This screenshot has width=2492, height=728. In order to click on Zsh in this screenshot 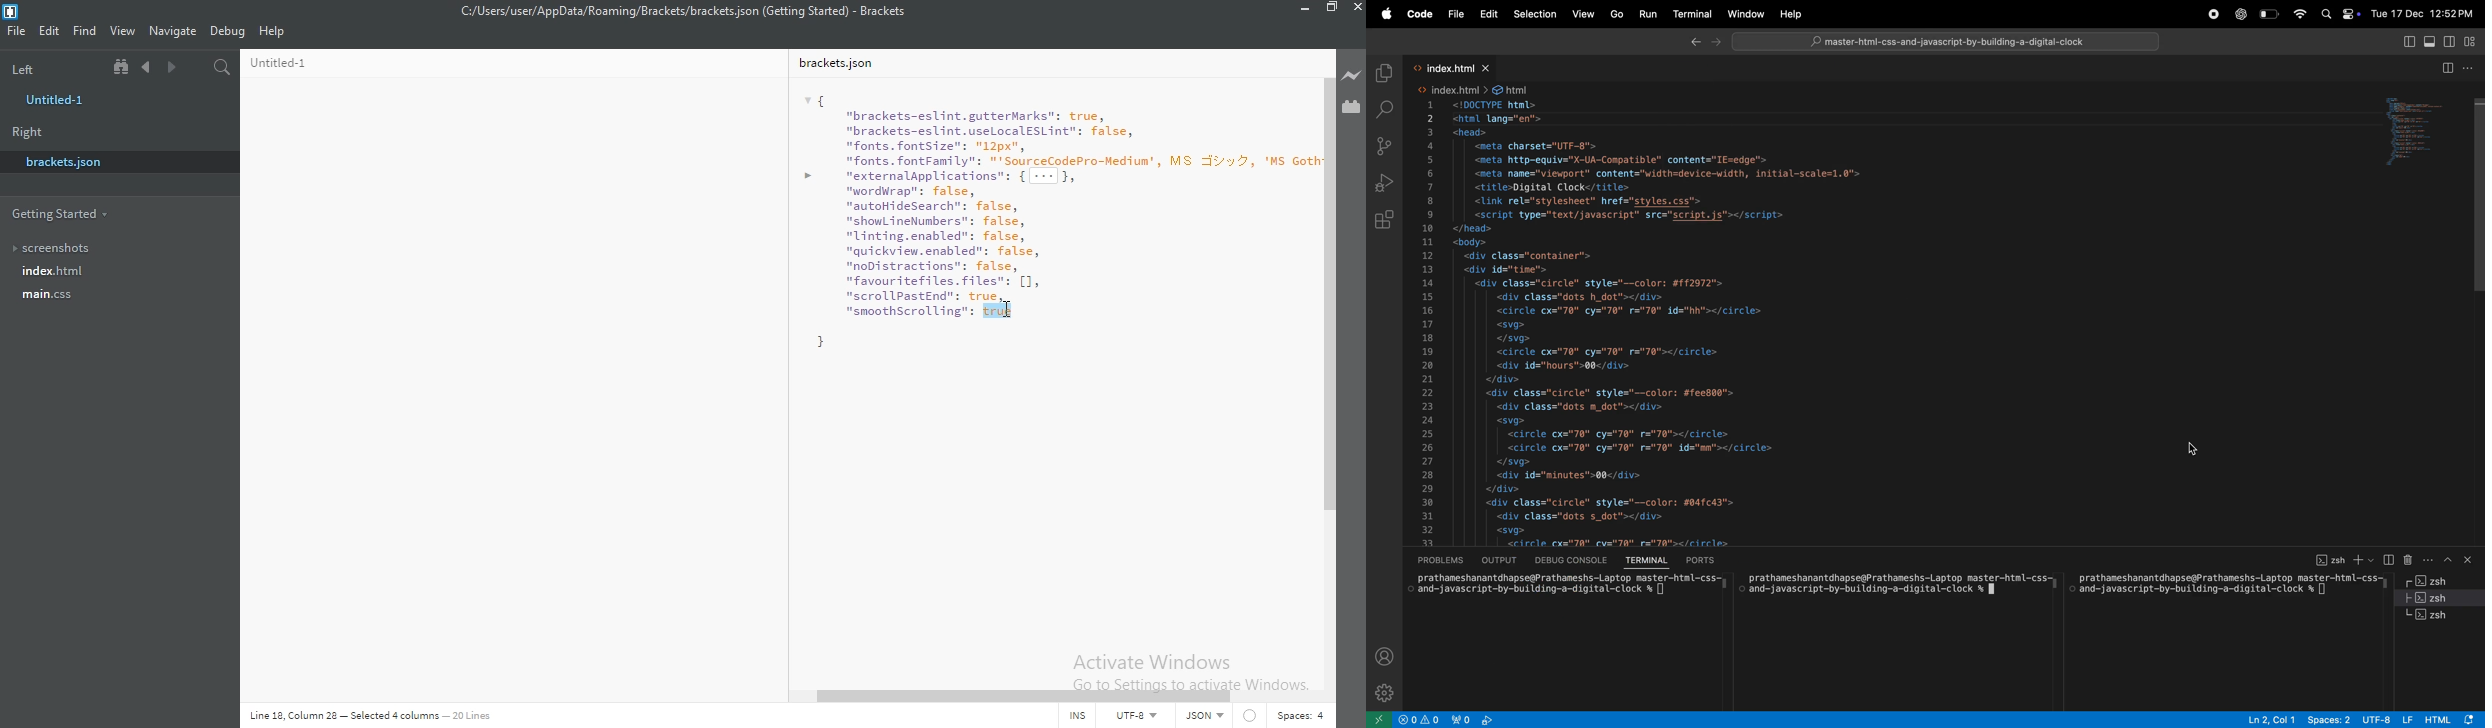, I will do `click(2442, 600)`.